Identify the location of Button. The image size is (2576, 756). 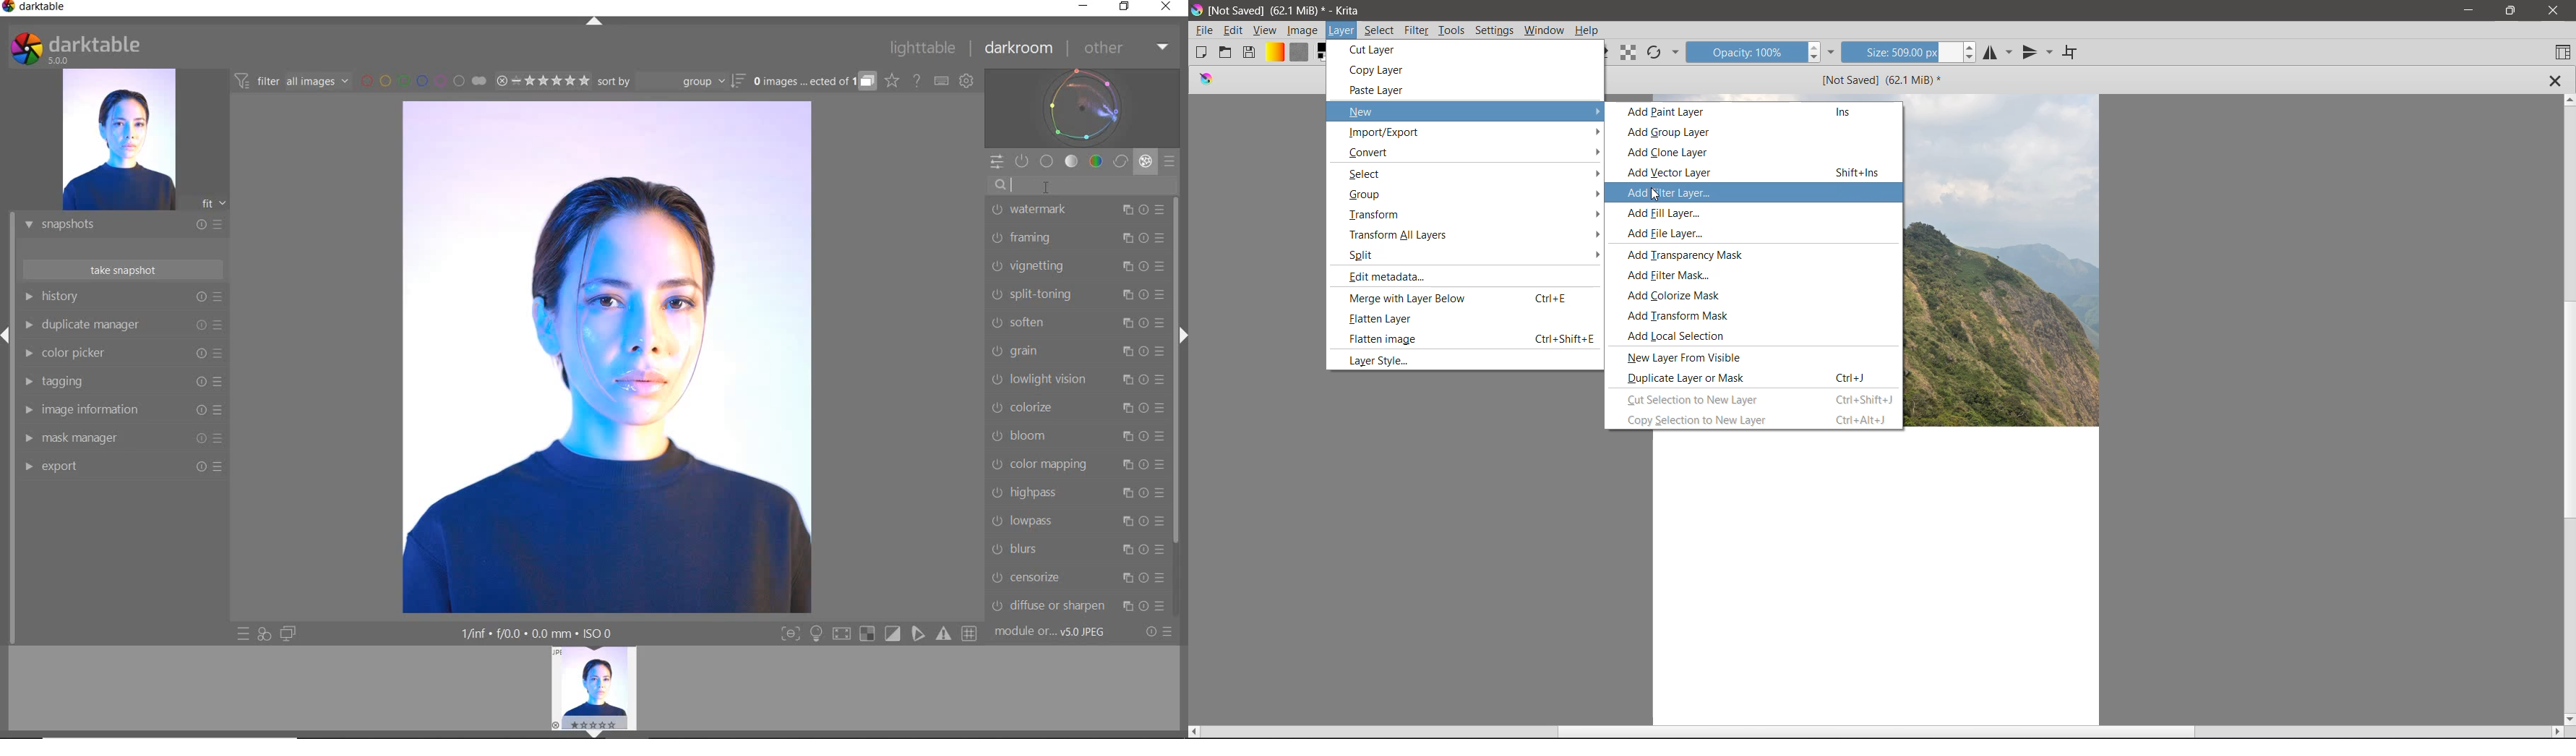
(817, 635).